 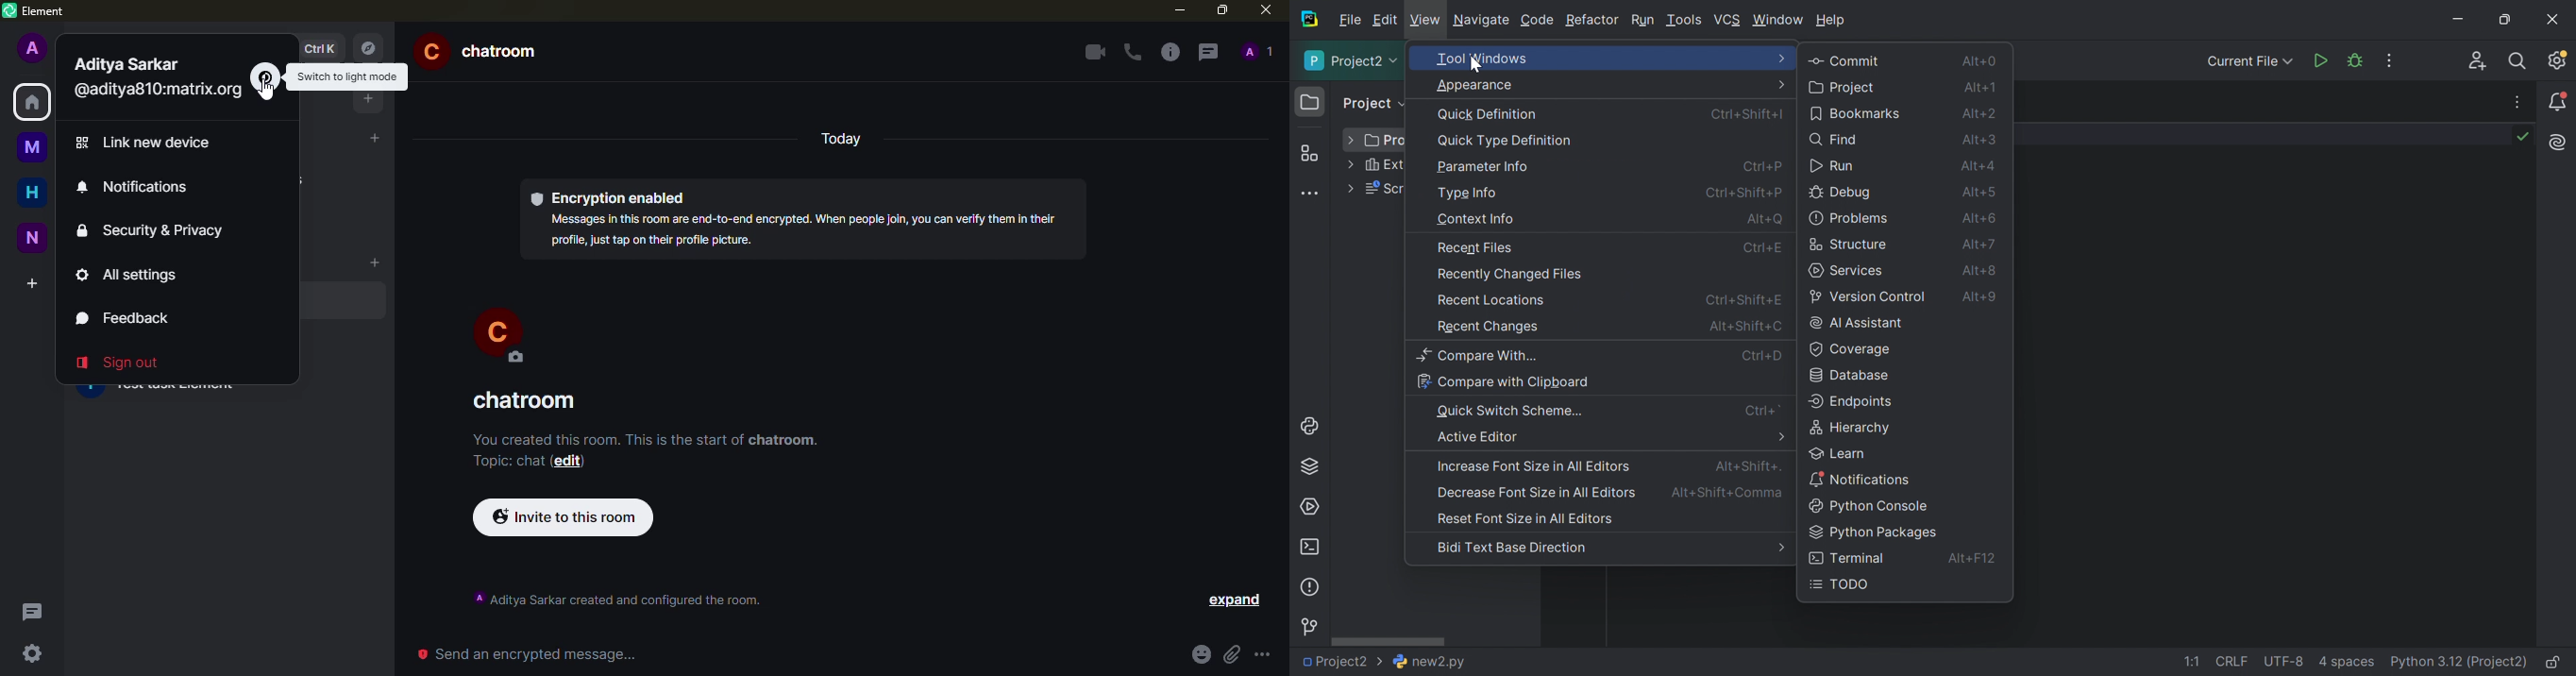 I want to click on Terminal, so click(x=1847, y=557).